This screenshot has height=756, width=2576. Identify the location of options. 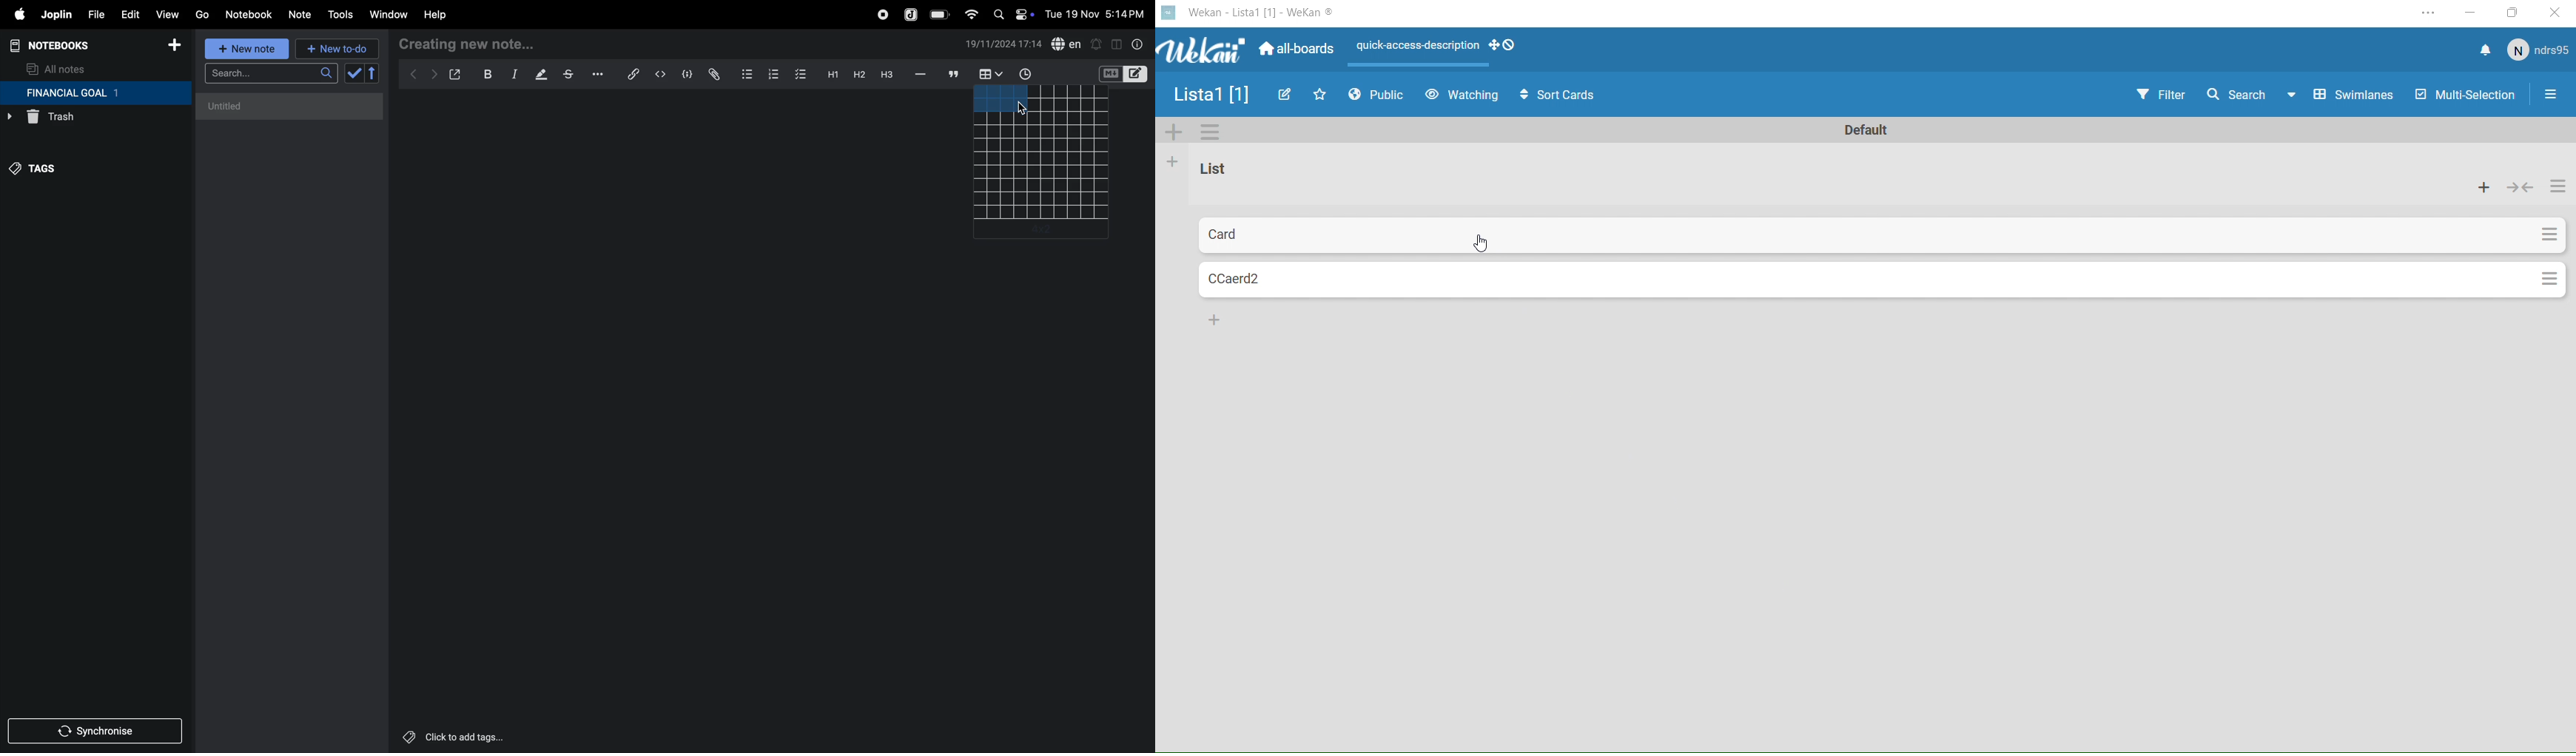
(600, 74).